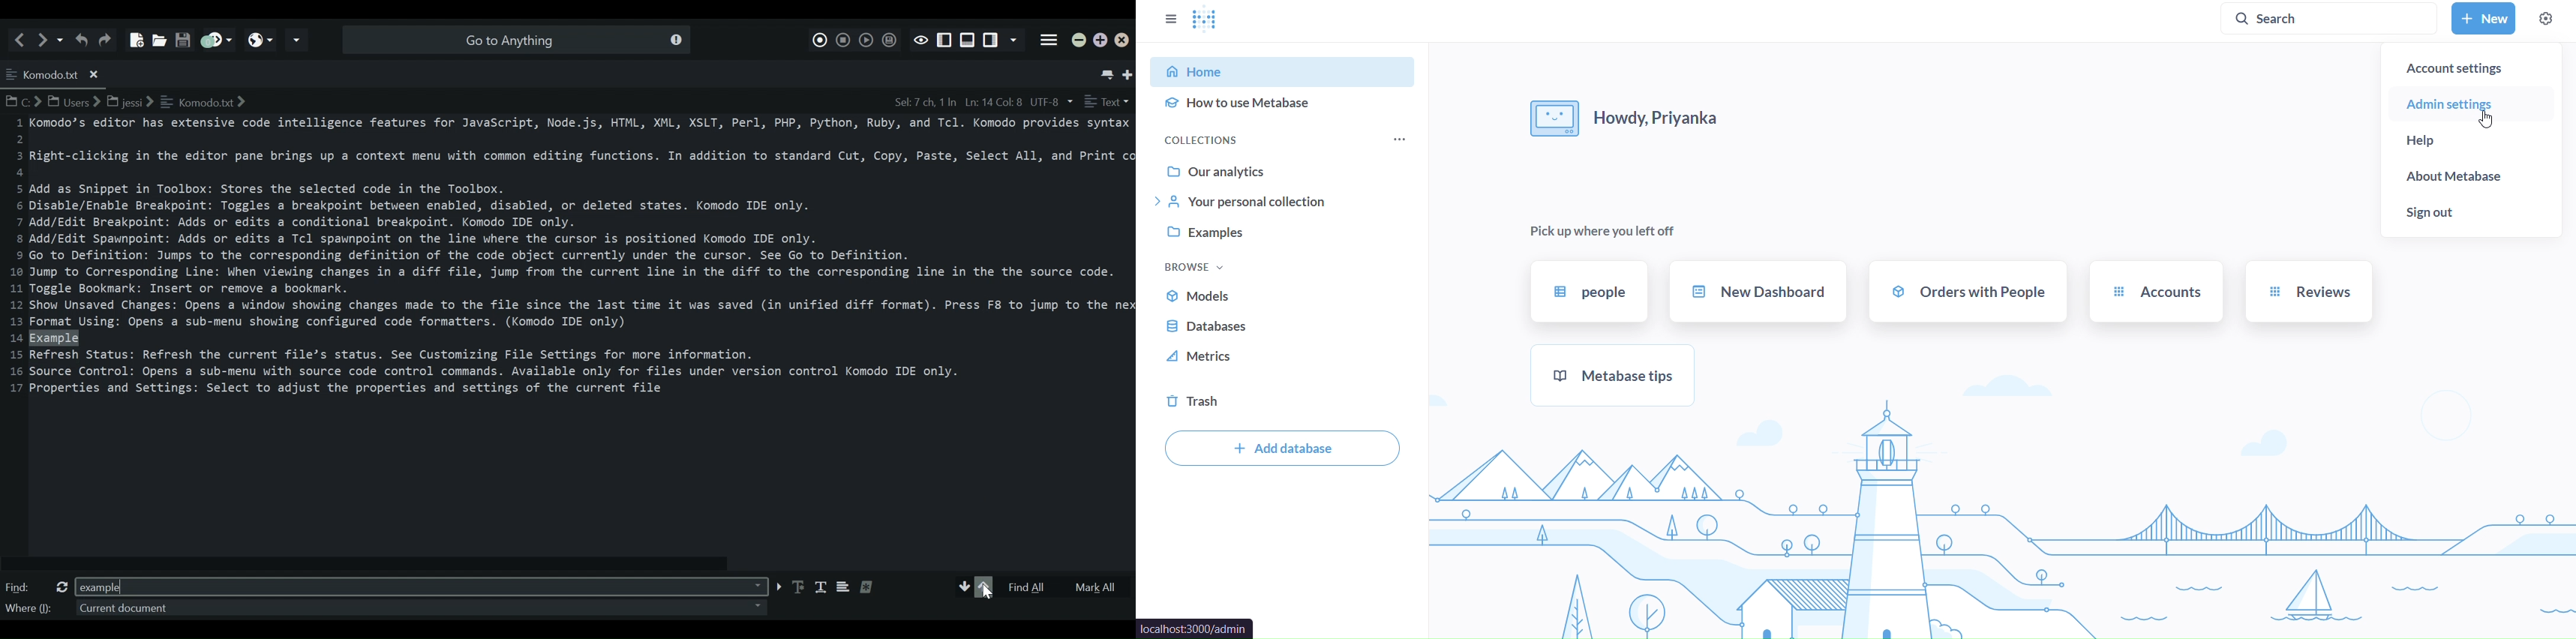  Describe the element at coordinates (1107, 102) in the screenshot. I see `File Type` at that location.